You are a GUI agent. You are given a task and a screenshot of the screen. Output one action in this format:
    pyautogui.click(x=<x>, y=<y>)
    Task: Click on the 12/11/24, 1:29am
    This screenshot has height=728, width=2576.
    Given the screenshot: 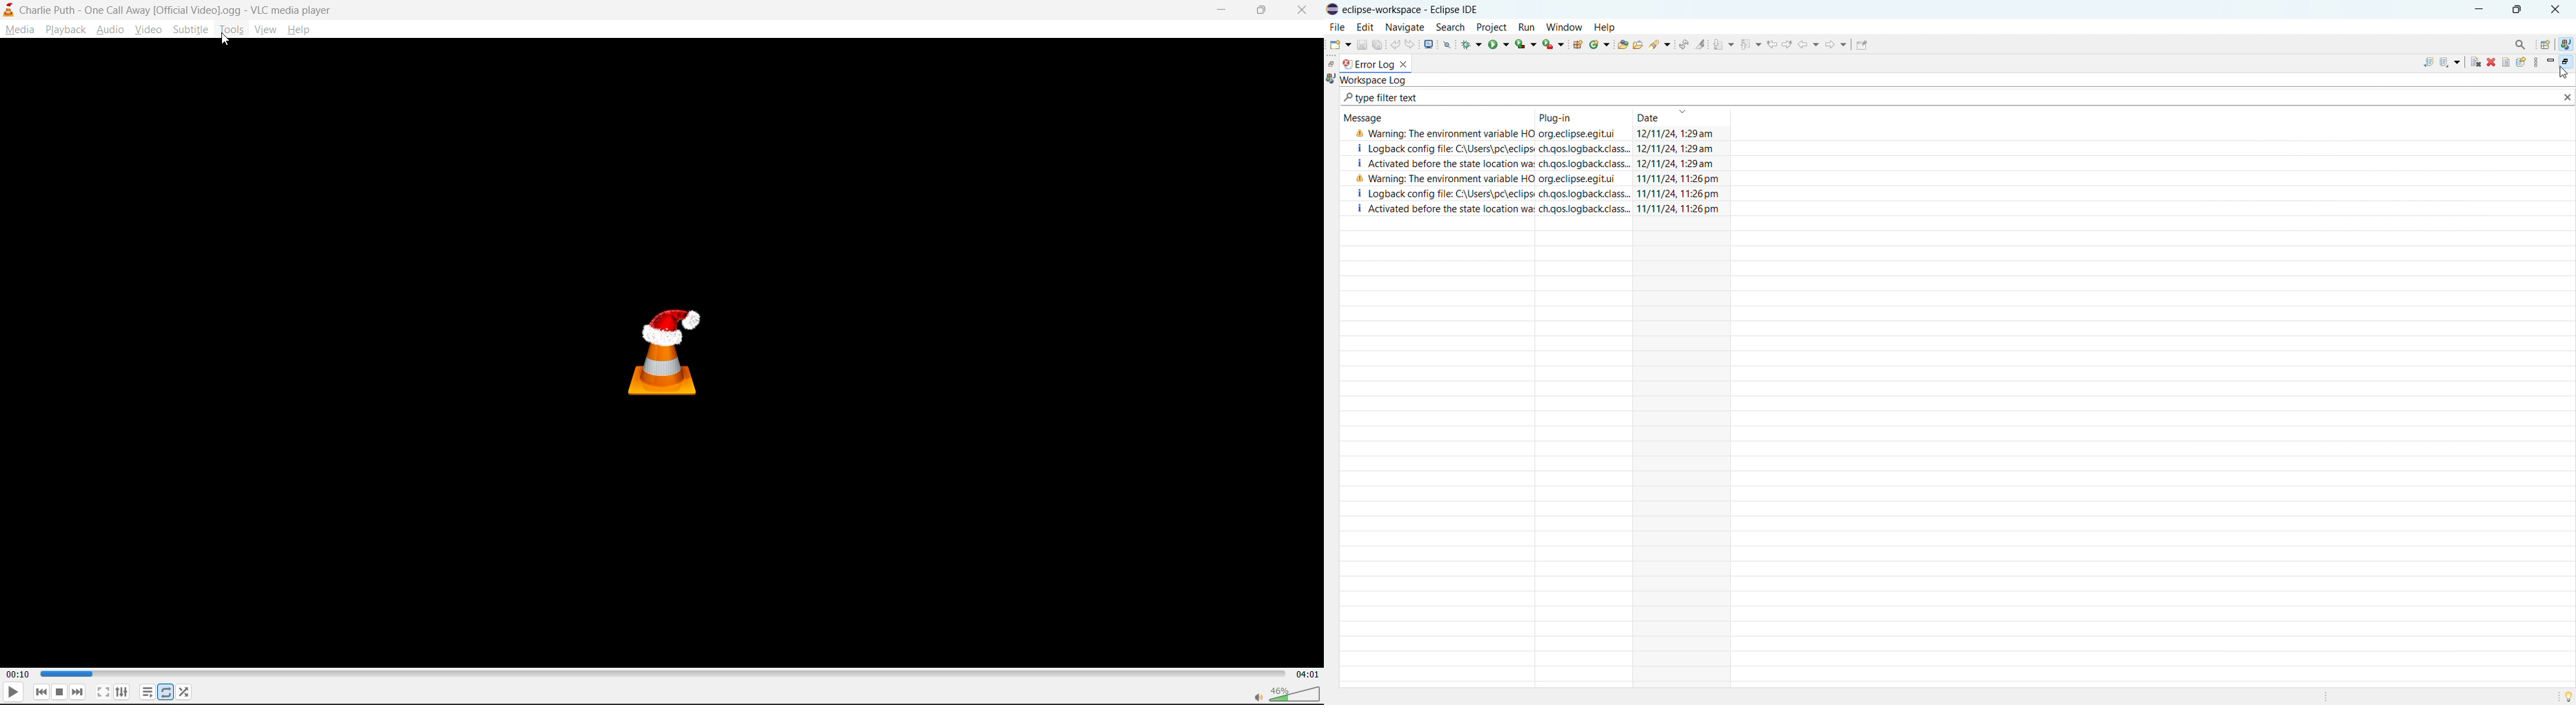 What is the action you would take?
    pyautogui.click(x=1680, y=164)
    